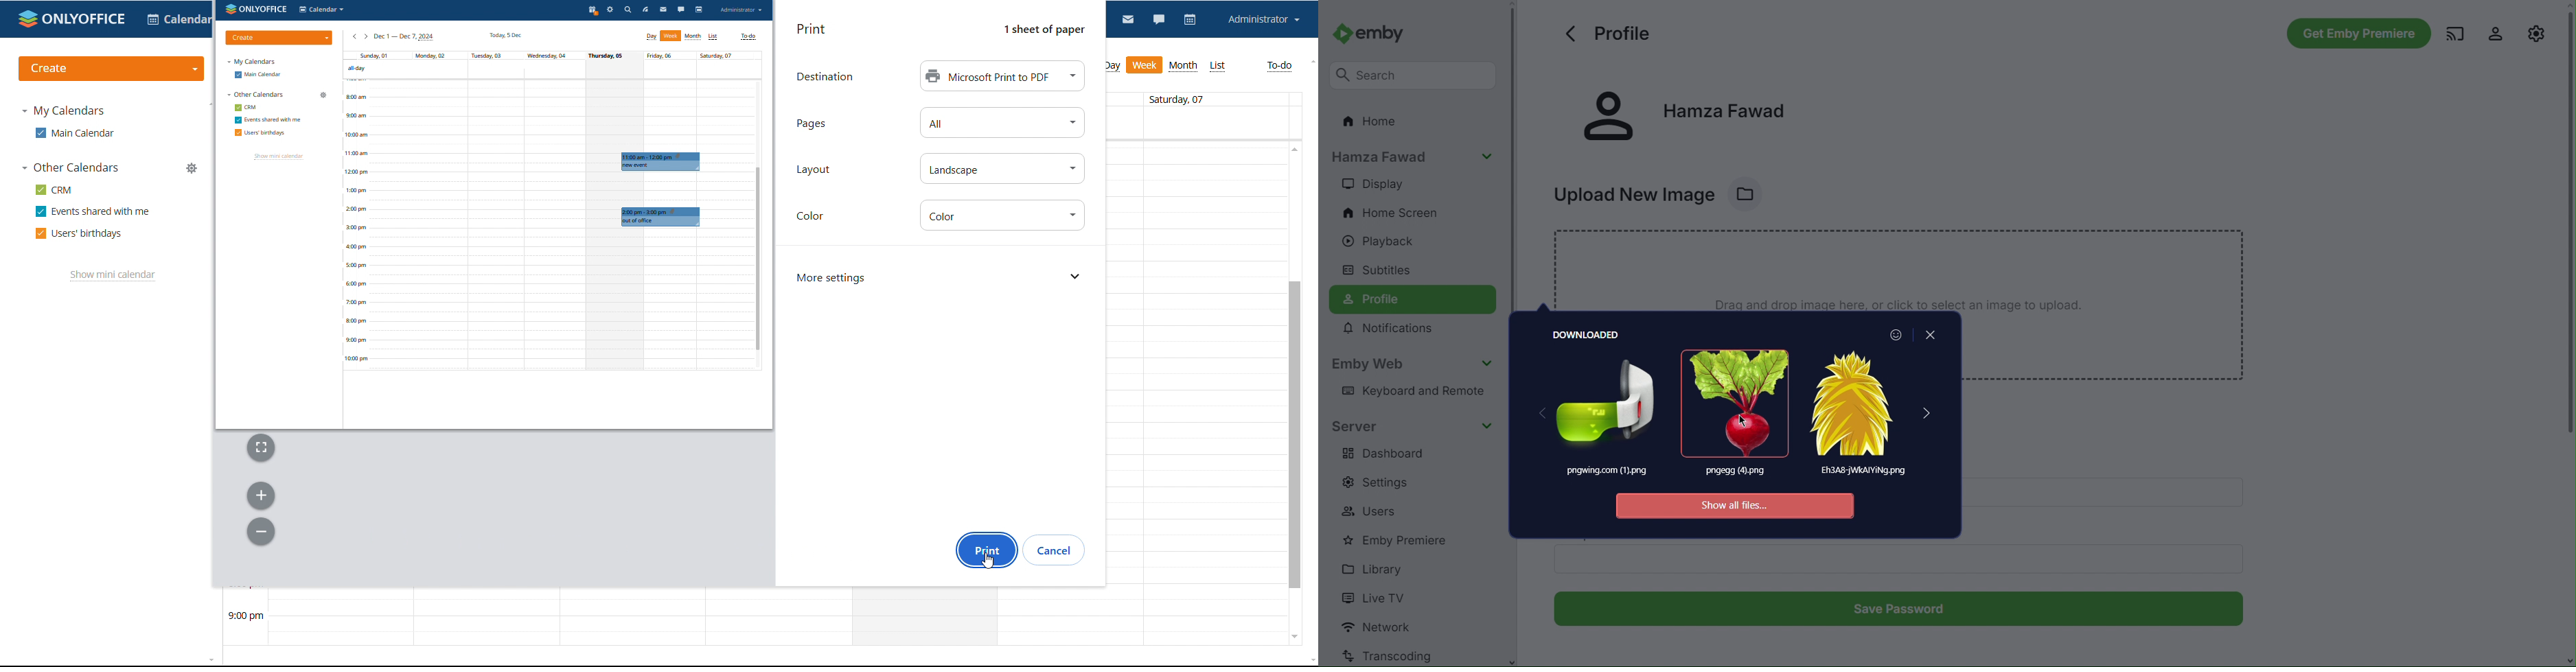 Image resolution: width=2576 pixels, height=672 pixels. Describe the element at coordinates (192, 168) in the screenshot. I see `manage` at that location.